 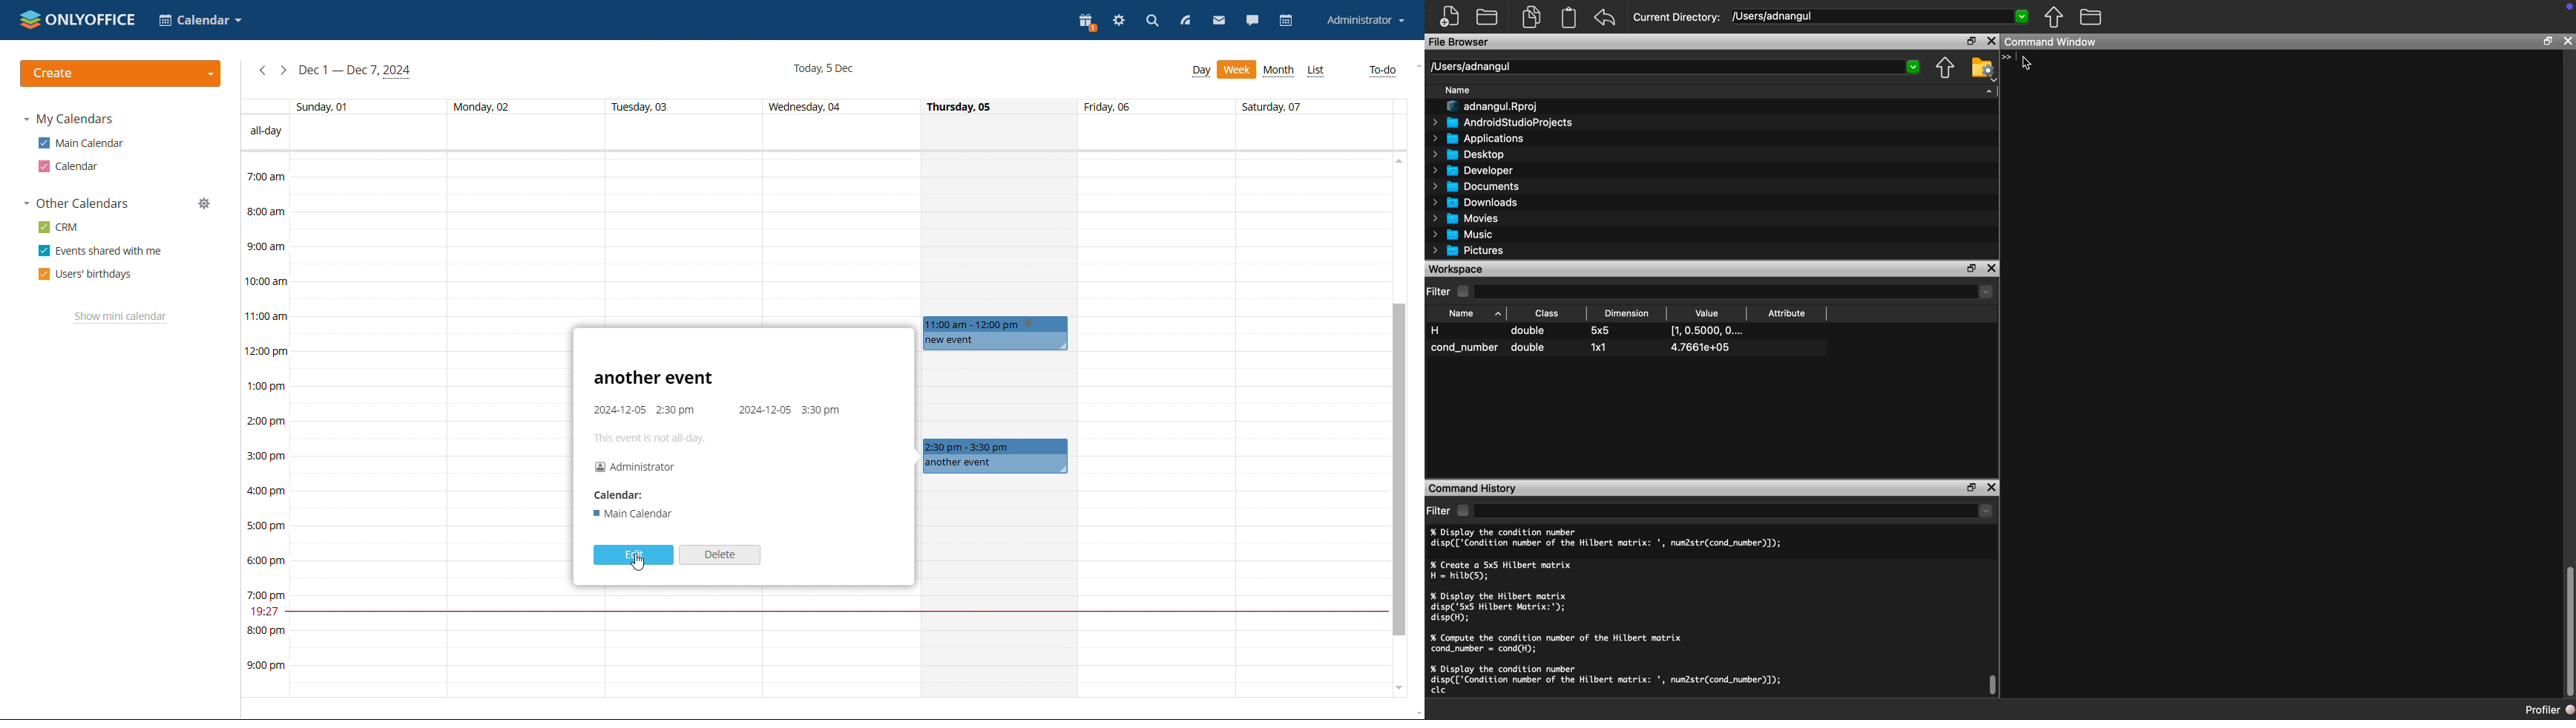 I want to click on previous week, so click(x=261, y=69).